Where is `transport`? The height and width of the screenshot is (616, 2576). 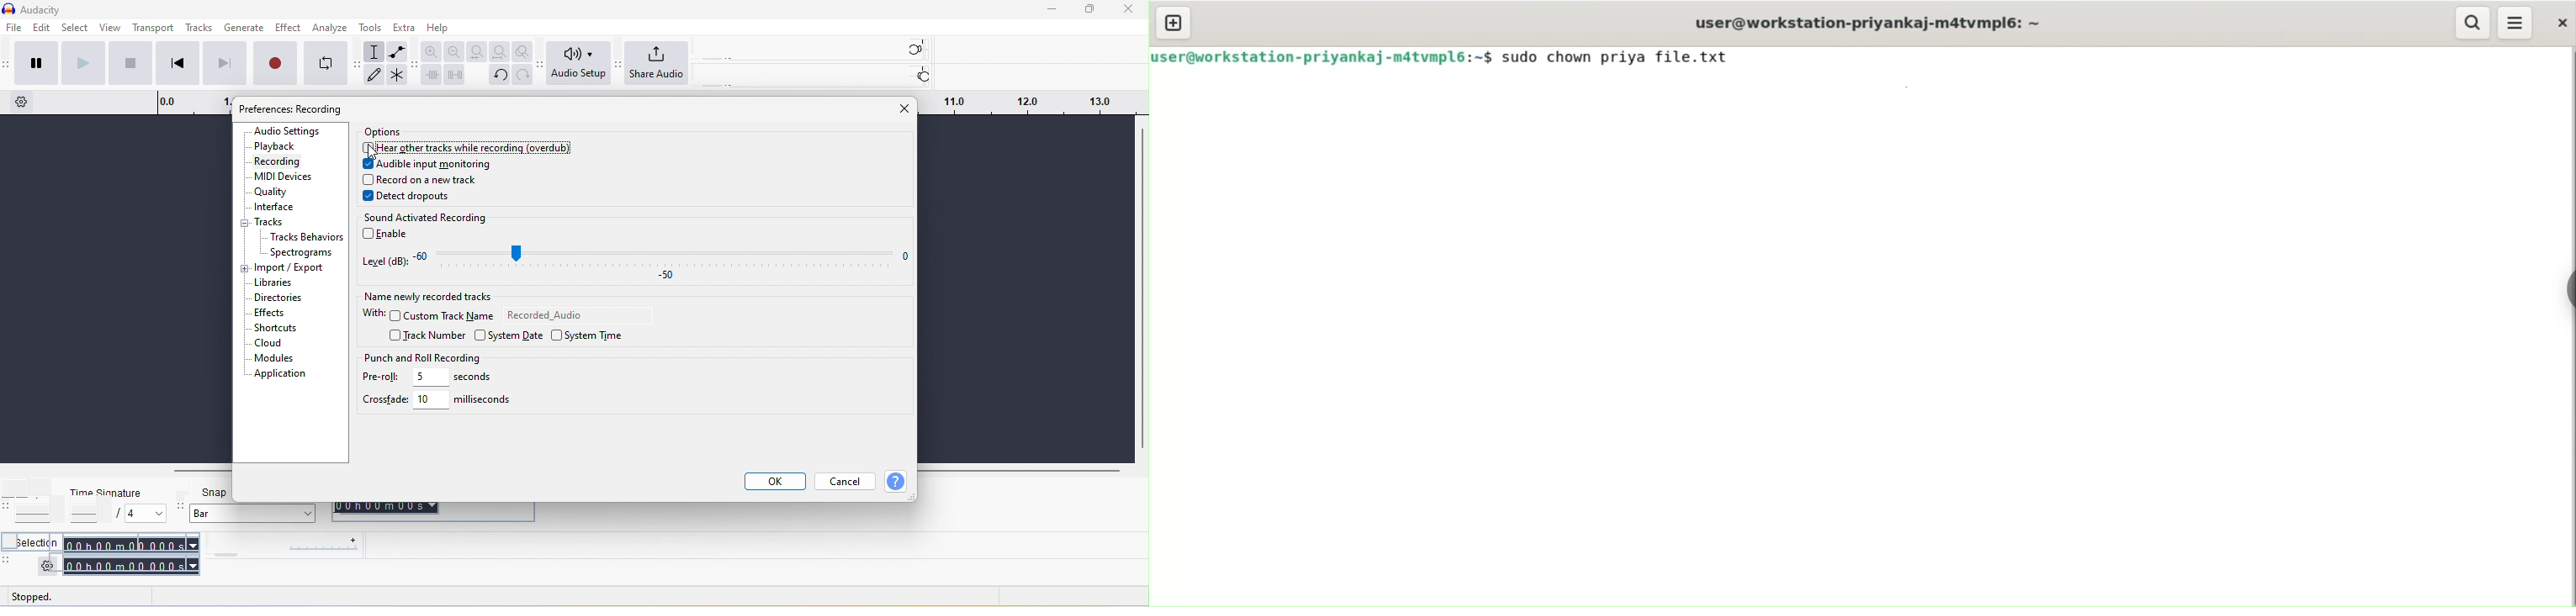 transport is located at coordinates (153, 28).